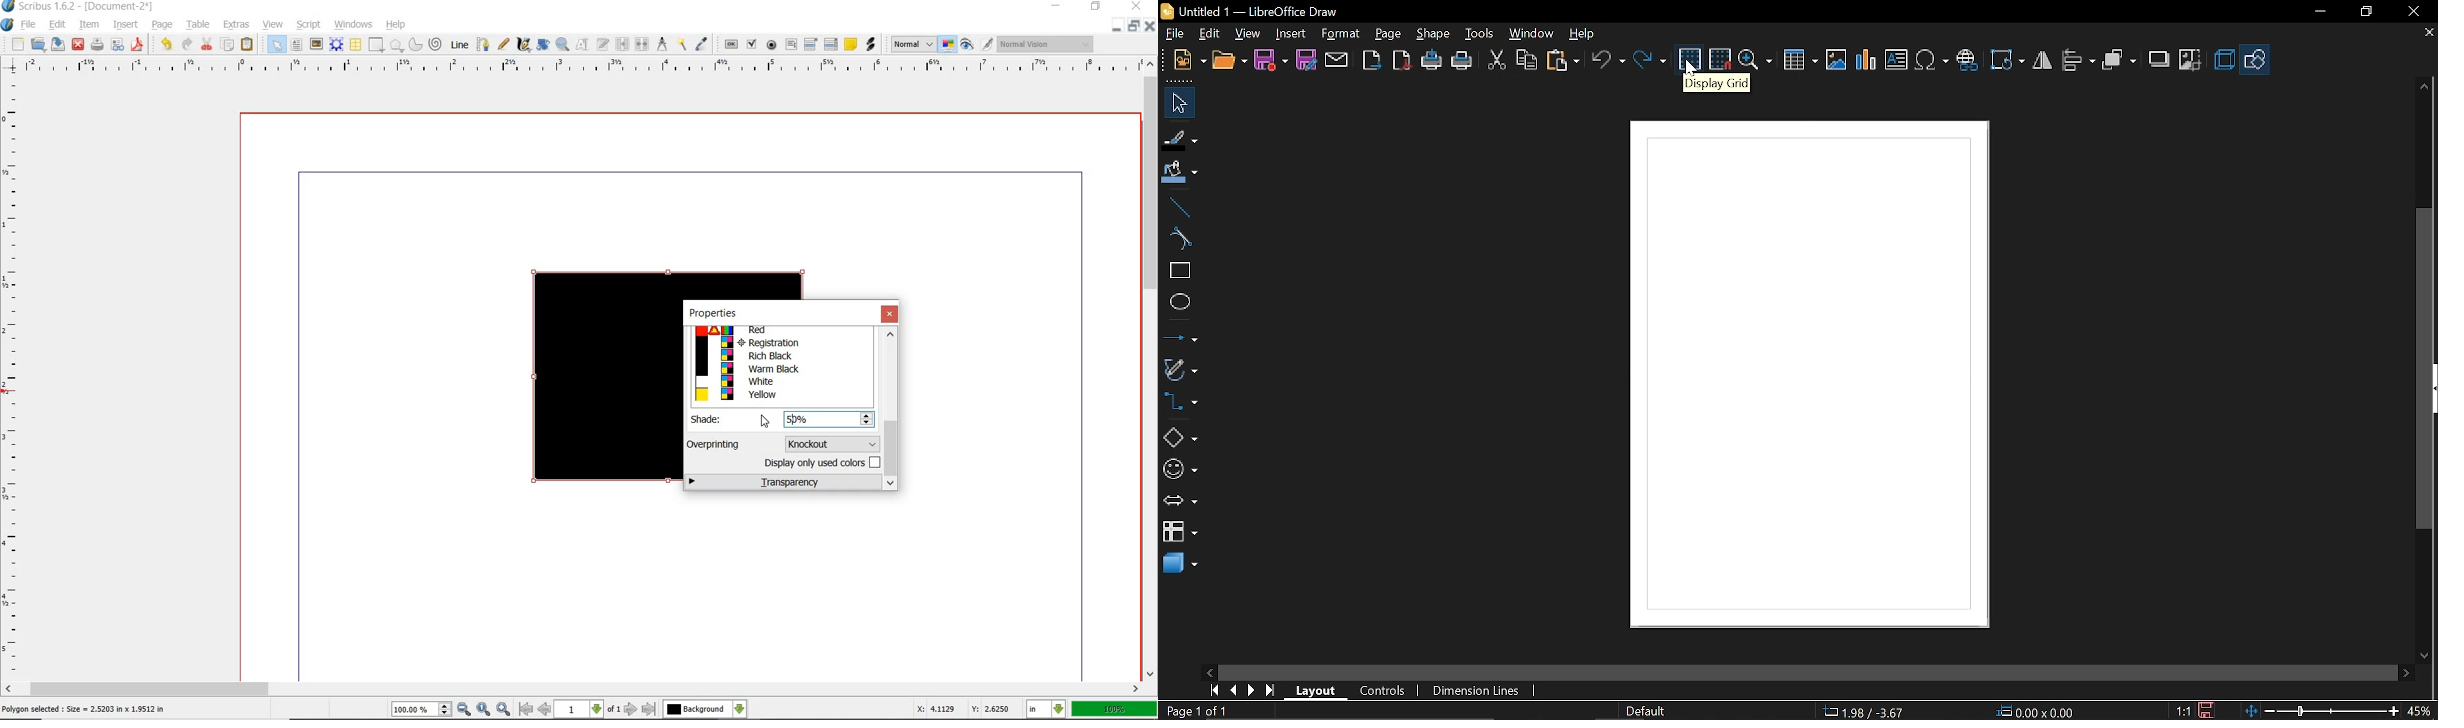 This screenshot has height=728, width=2464. What do you see at coordinates (503, 708) in the screenshot?
I see `zoom in` at bounding box center [503, 708].